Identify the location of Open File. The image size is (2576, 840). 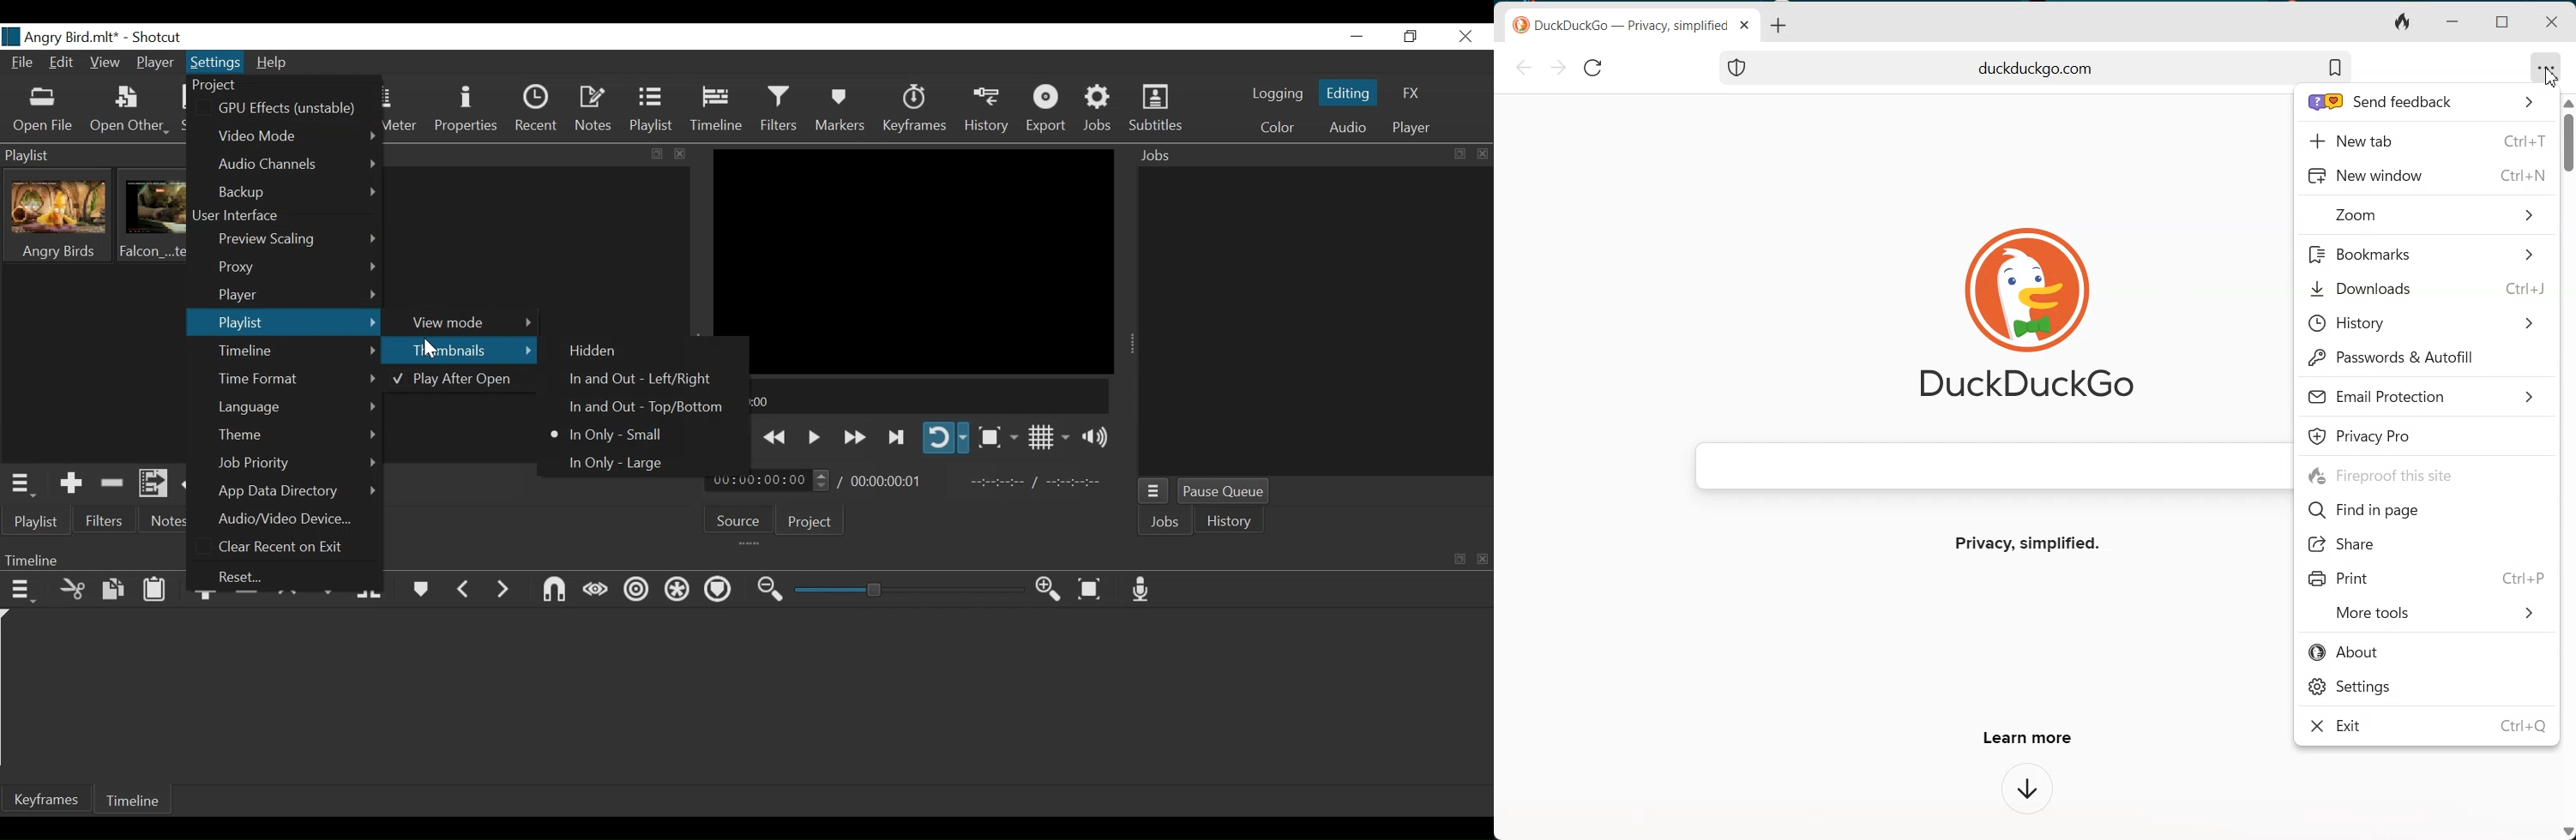
(44, 111).